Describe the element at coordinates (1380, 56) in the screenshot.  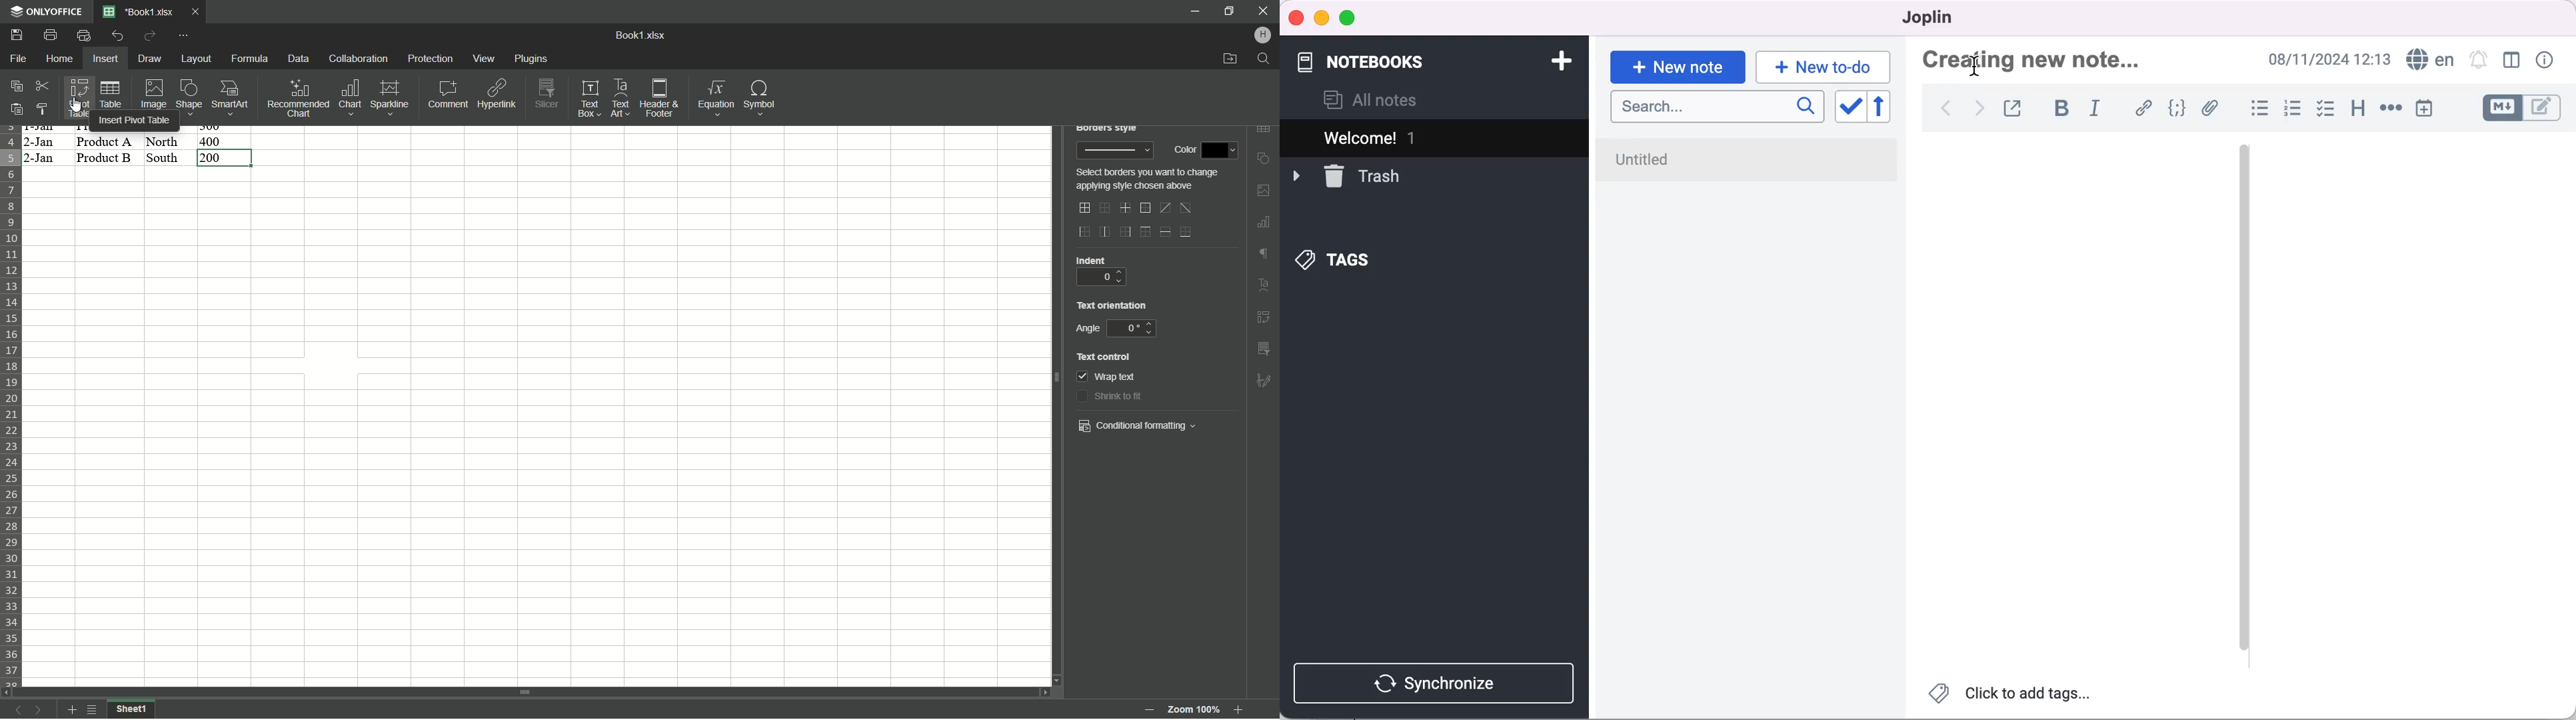
I see `notebooks` at that location.